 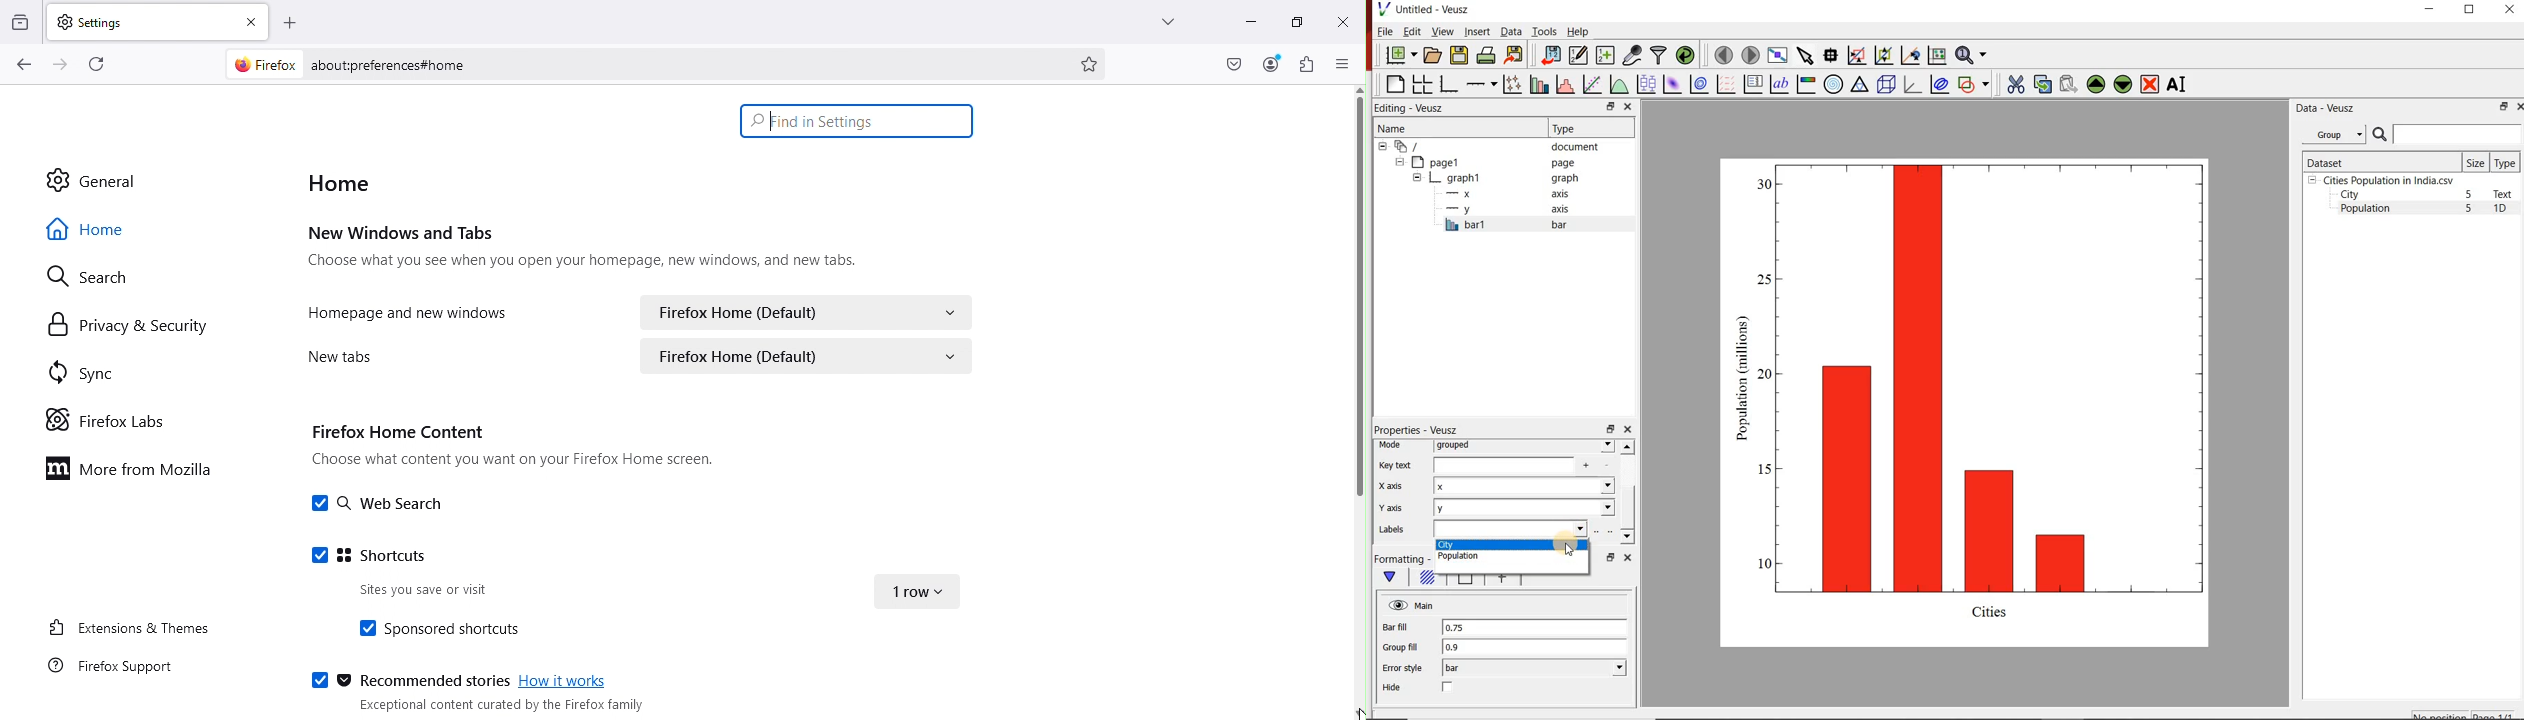 What do you see at coordinates (2506, 210) in the screenshot?
I see `1D` at bounding box center [2506, 210].